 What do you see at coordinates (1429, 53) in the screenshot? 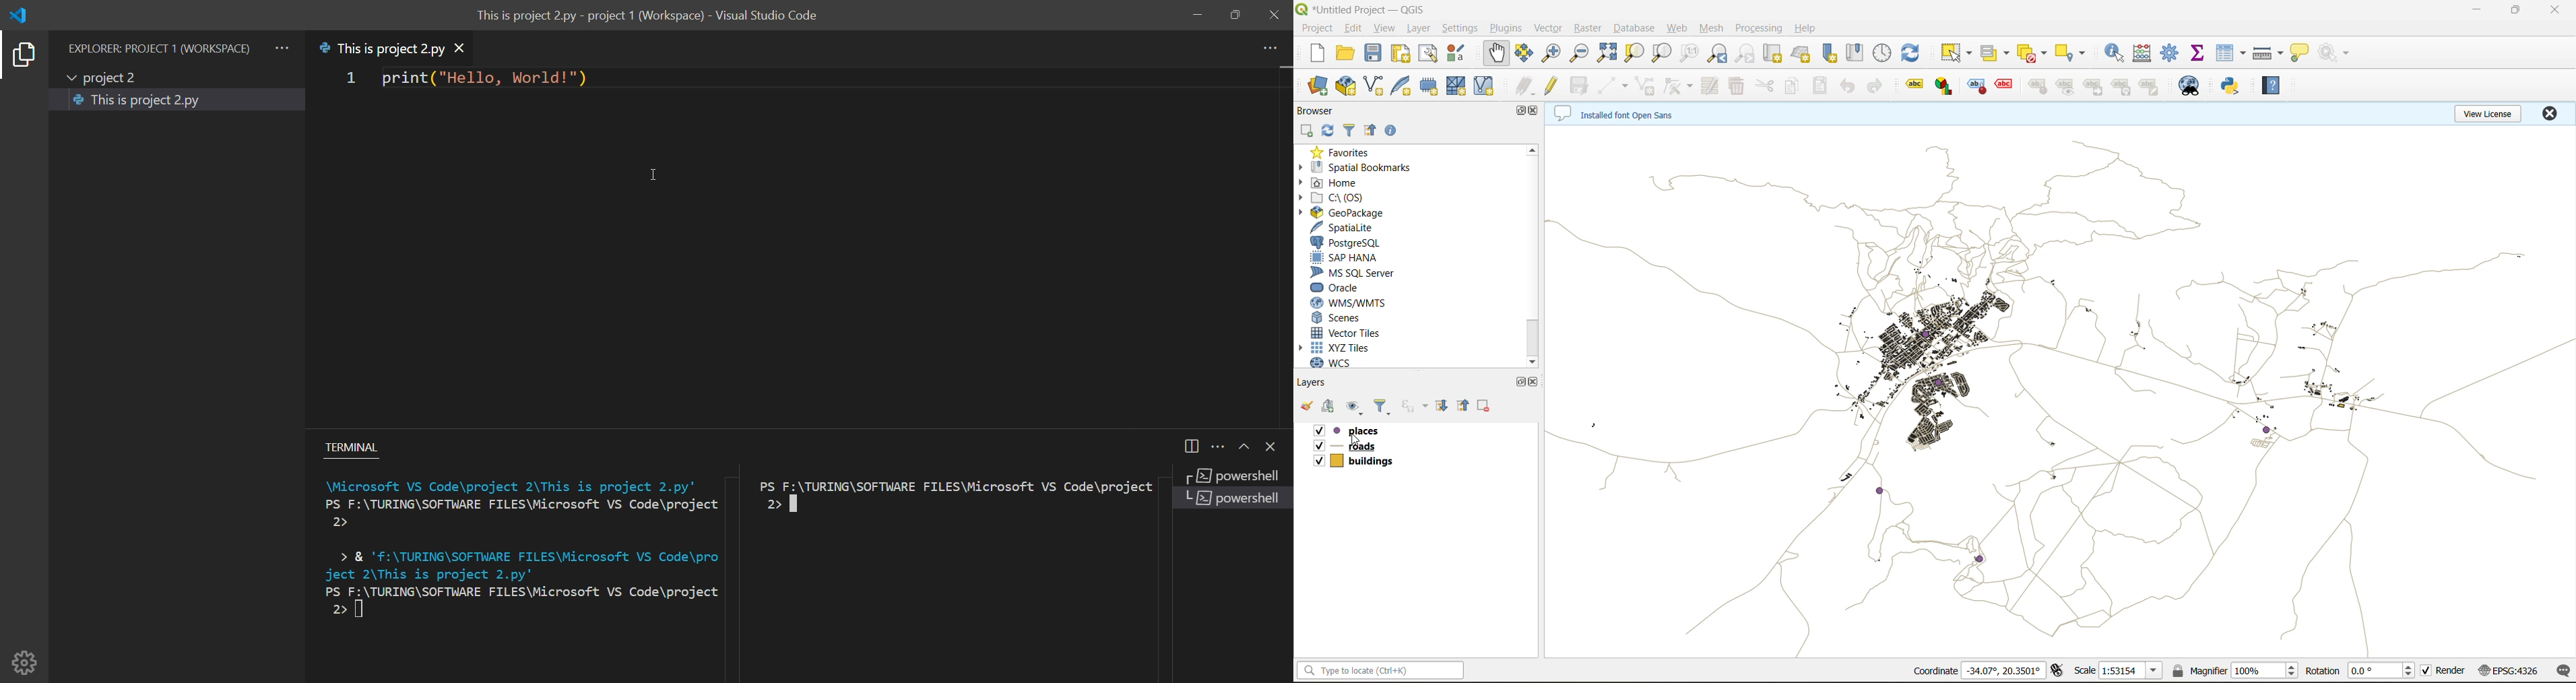
I see `show layout` at bounding box center [1429, 53].